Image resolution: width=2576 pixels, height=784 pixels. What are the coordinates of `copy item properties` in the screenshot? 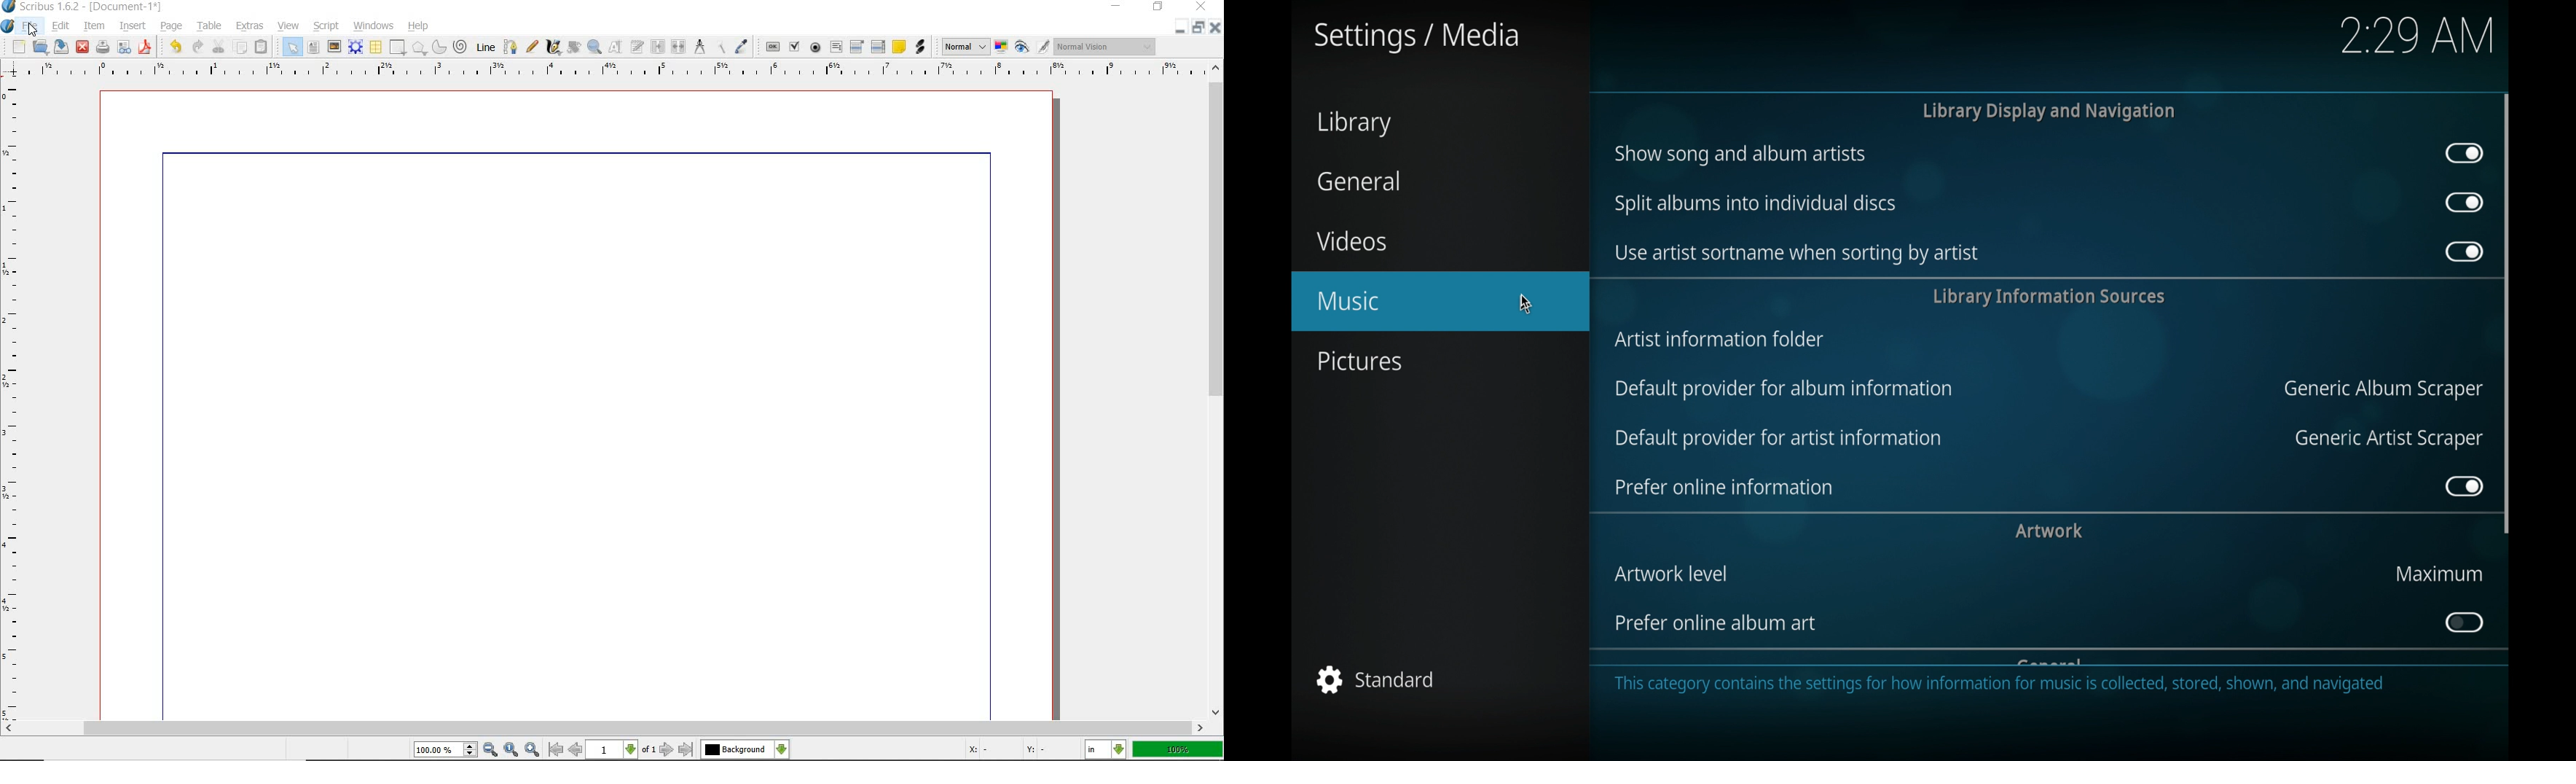 It's located at (719, 47).